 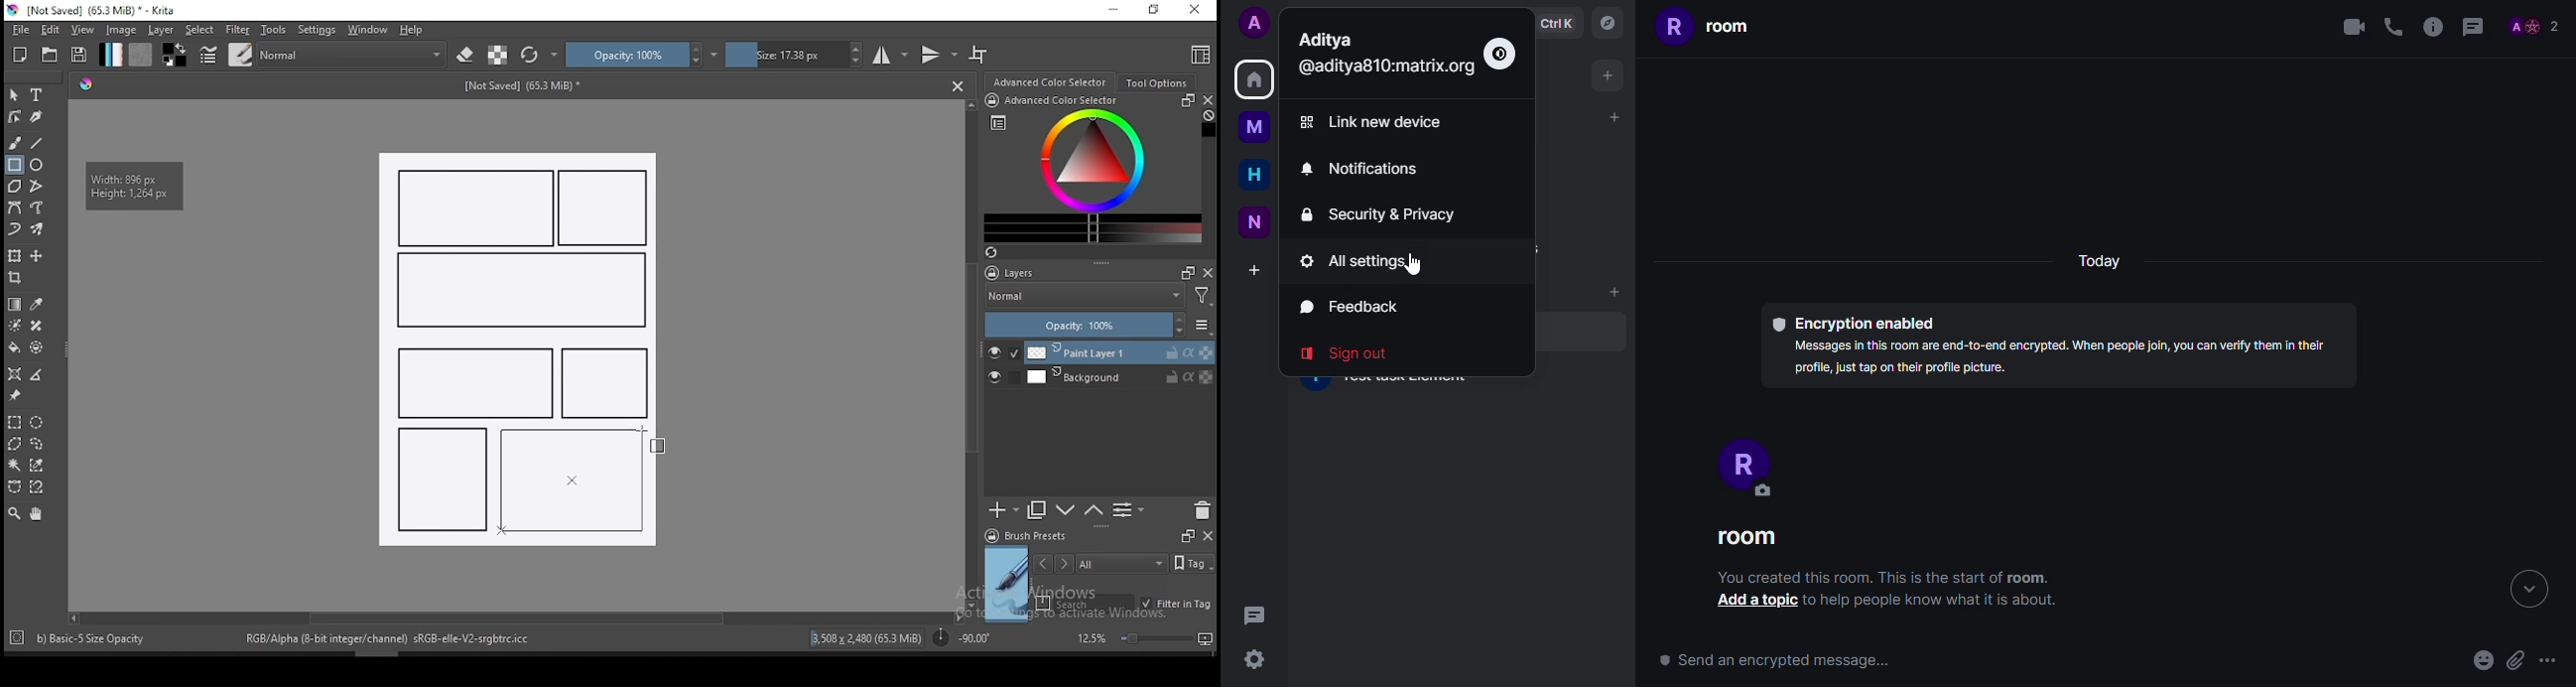 What do you see at coordinates (1254, 128) in the screenshot?
I see `myspace` at bounding box center [1254, 128].